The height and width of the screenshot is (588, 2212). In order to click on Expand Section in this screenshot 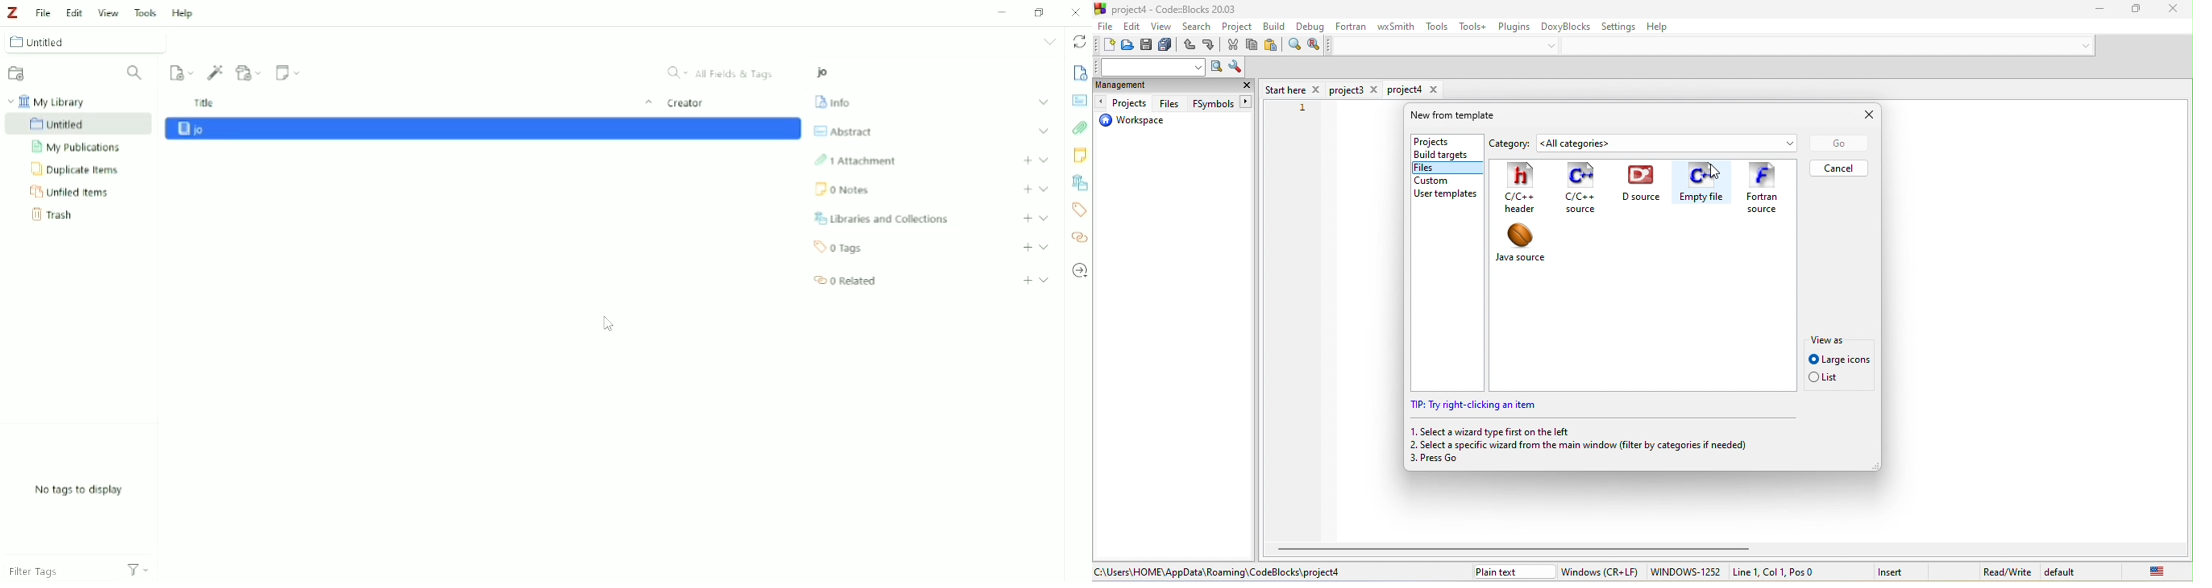, I will do `click(1045, 279)`.